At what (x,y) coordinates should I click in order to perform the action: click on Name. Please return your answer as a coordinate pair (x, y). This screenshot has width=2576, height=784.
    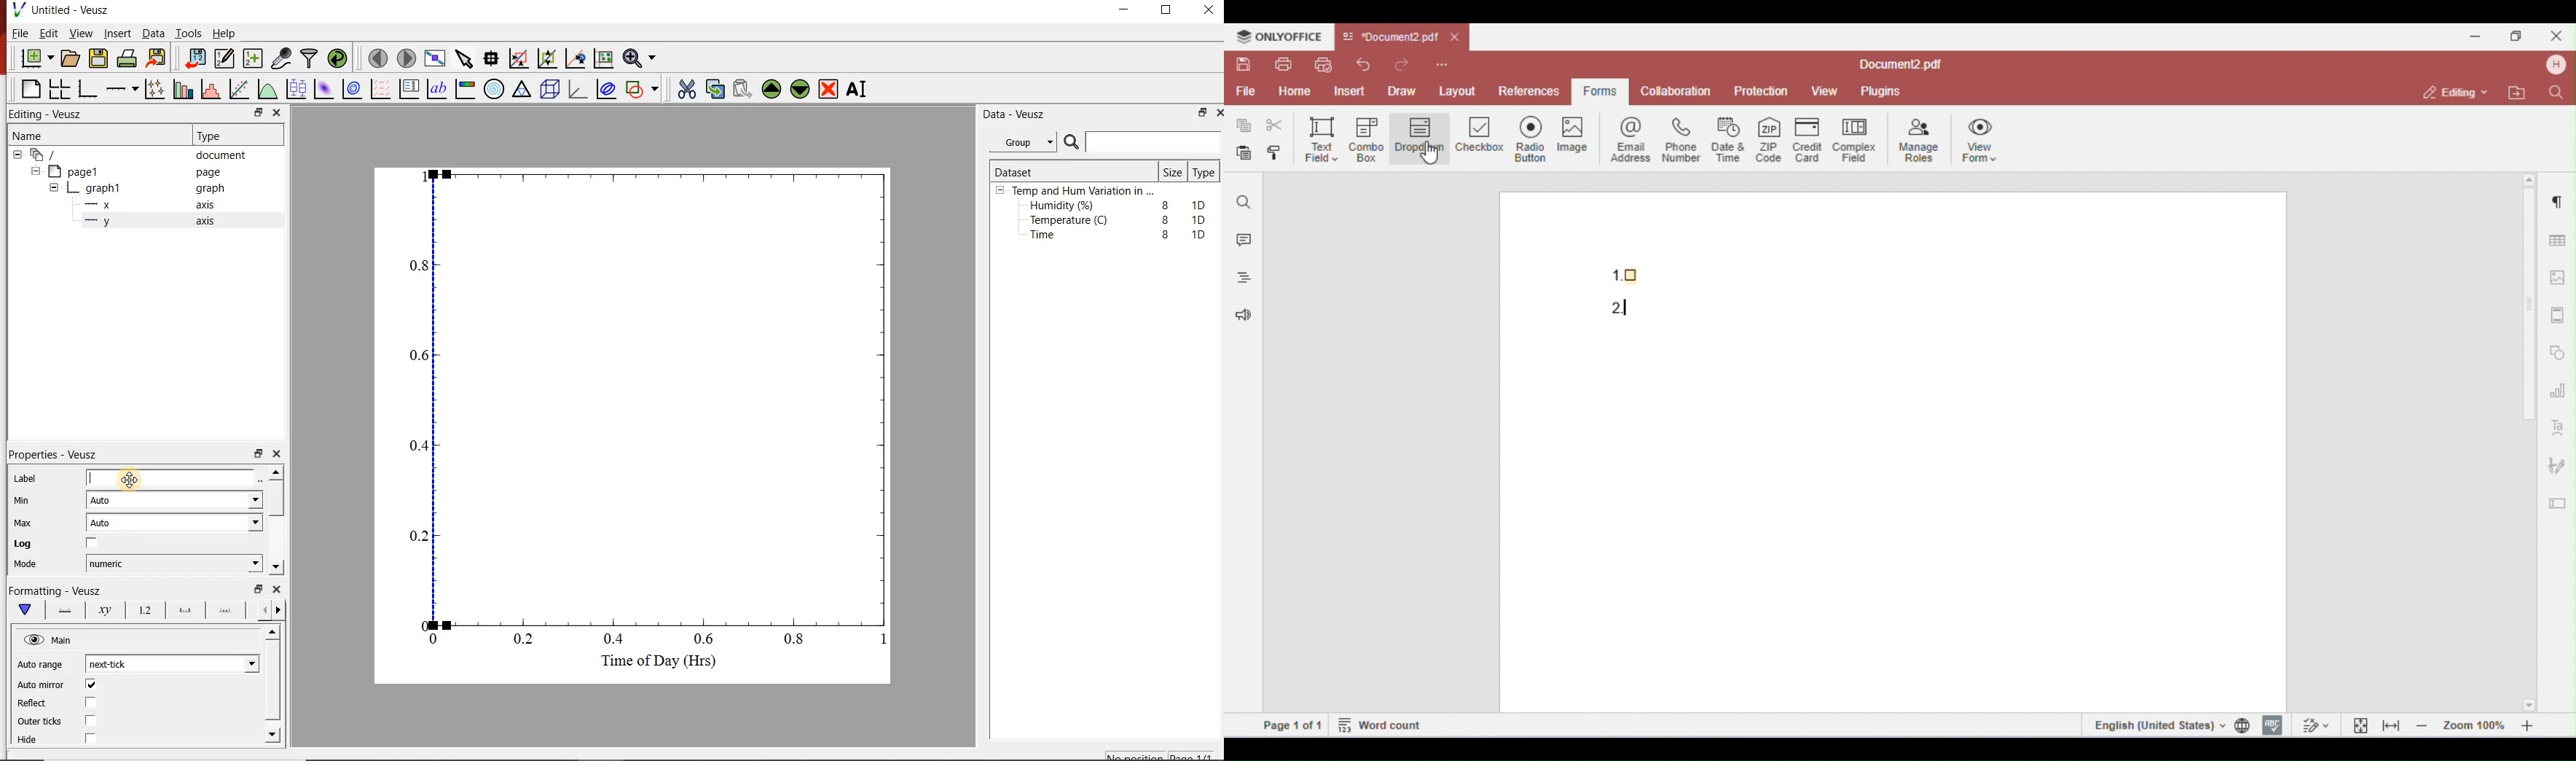
    Looking at the image, I should click on (41, 137).